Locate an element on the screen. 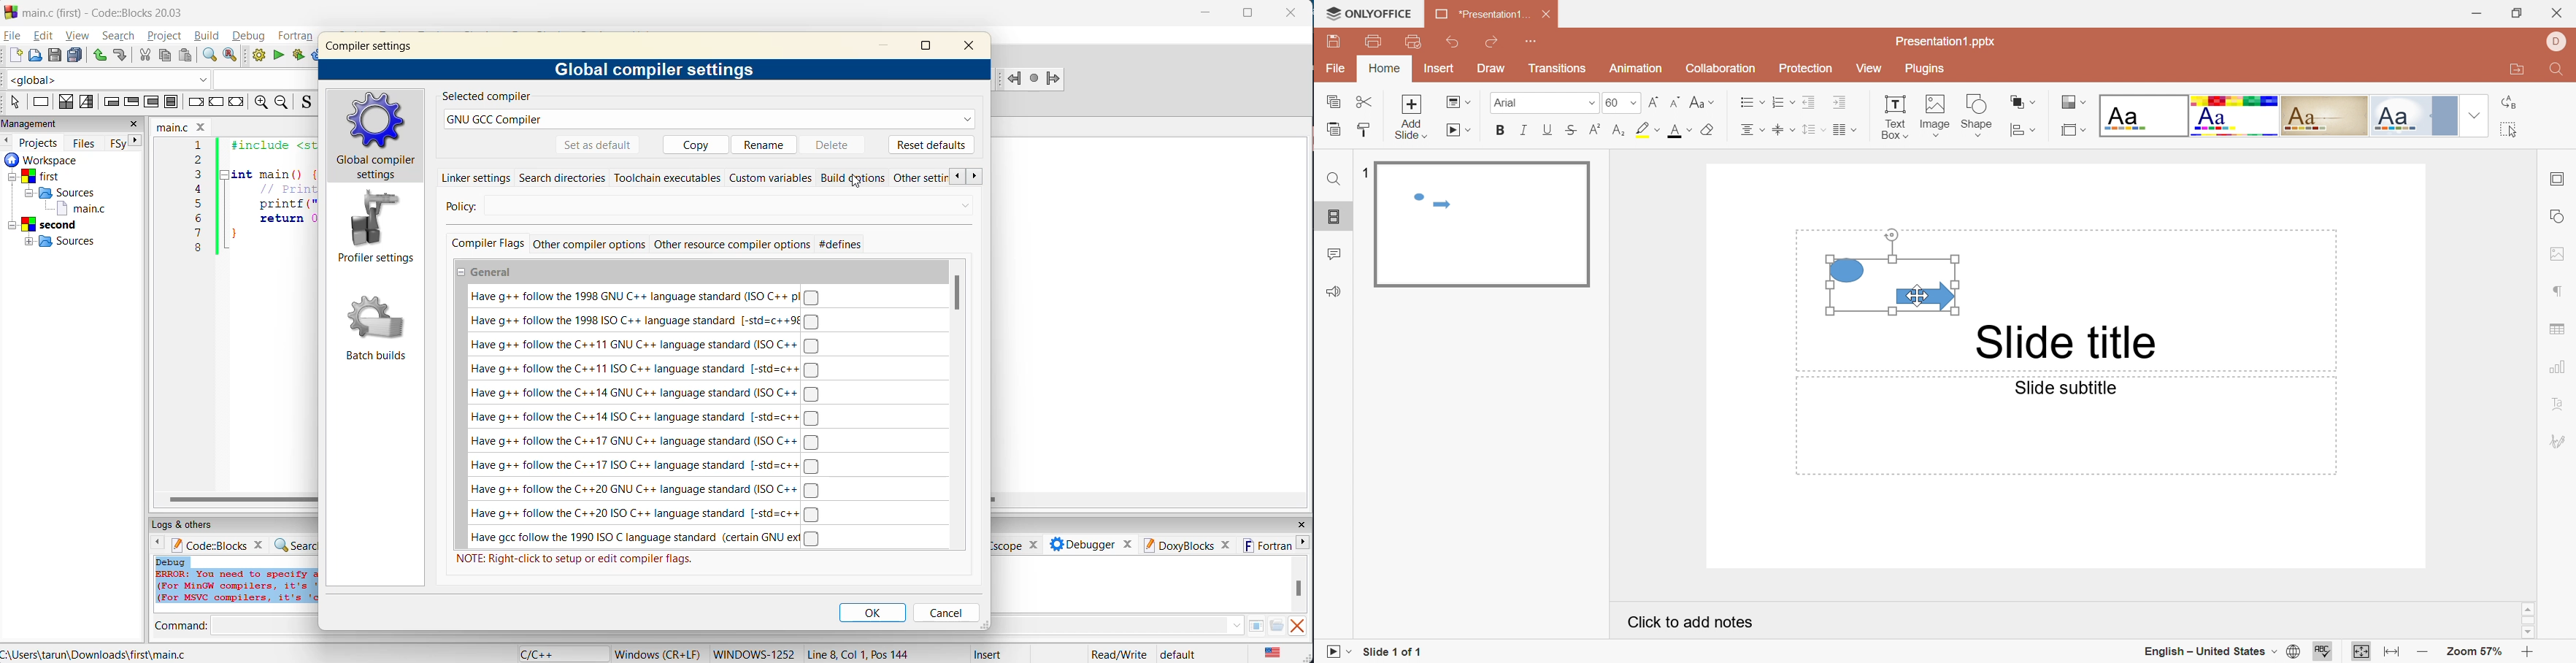 Image resolution: width=2576 pixels, height=672 pixels. new is located at coordinates (12, 55).